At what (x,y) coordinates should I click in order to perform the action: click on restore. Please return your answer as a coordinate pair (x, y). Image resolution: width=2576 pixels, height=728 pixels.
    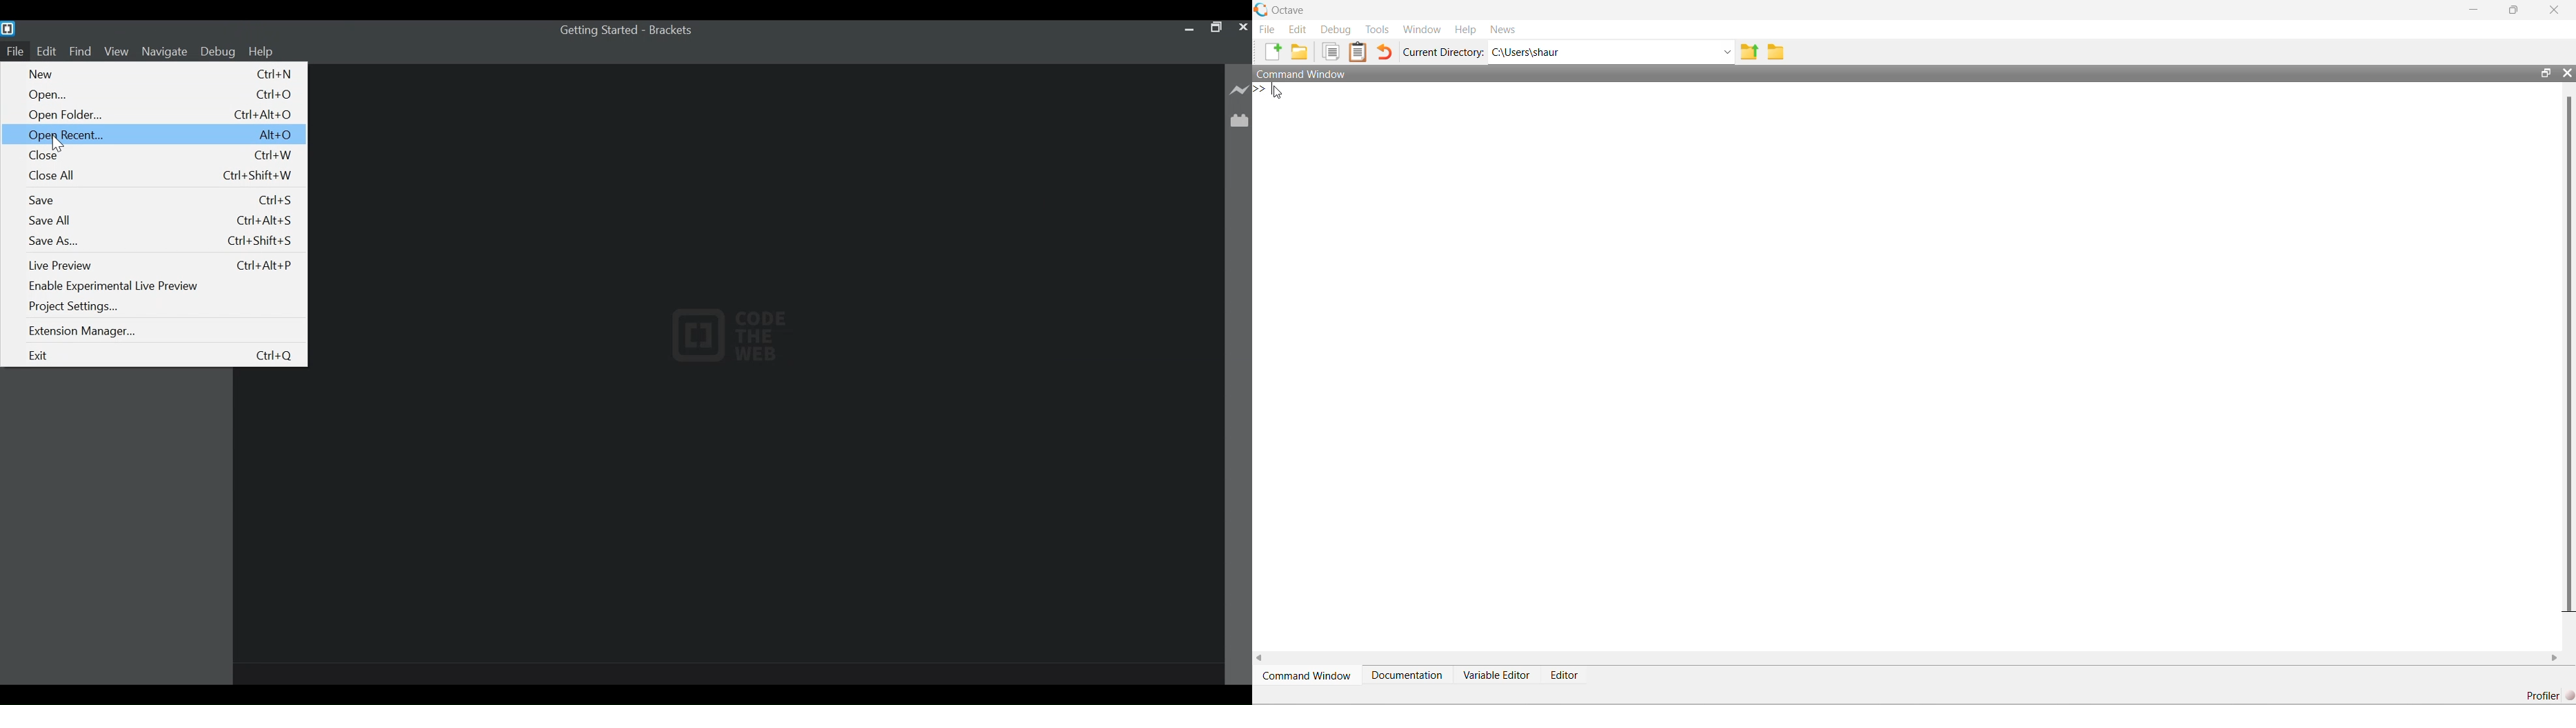
    Looking at the image, I should click on (2546, 73).